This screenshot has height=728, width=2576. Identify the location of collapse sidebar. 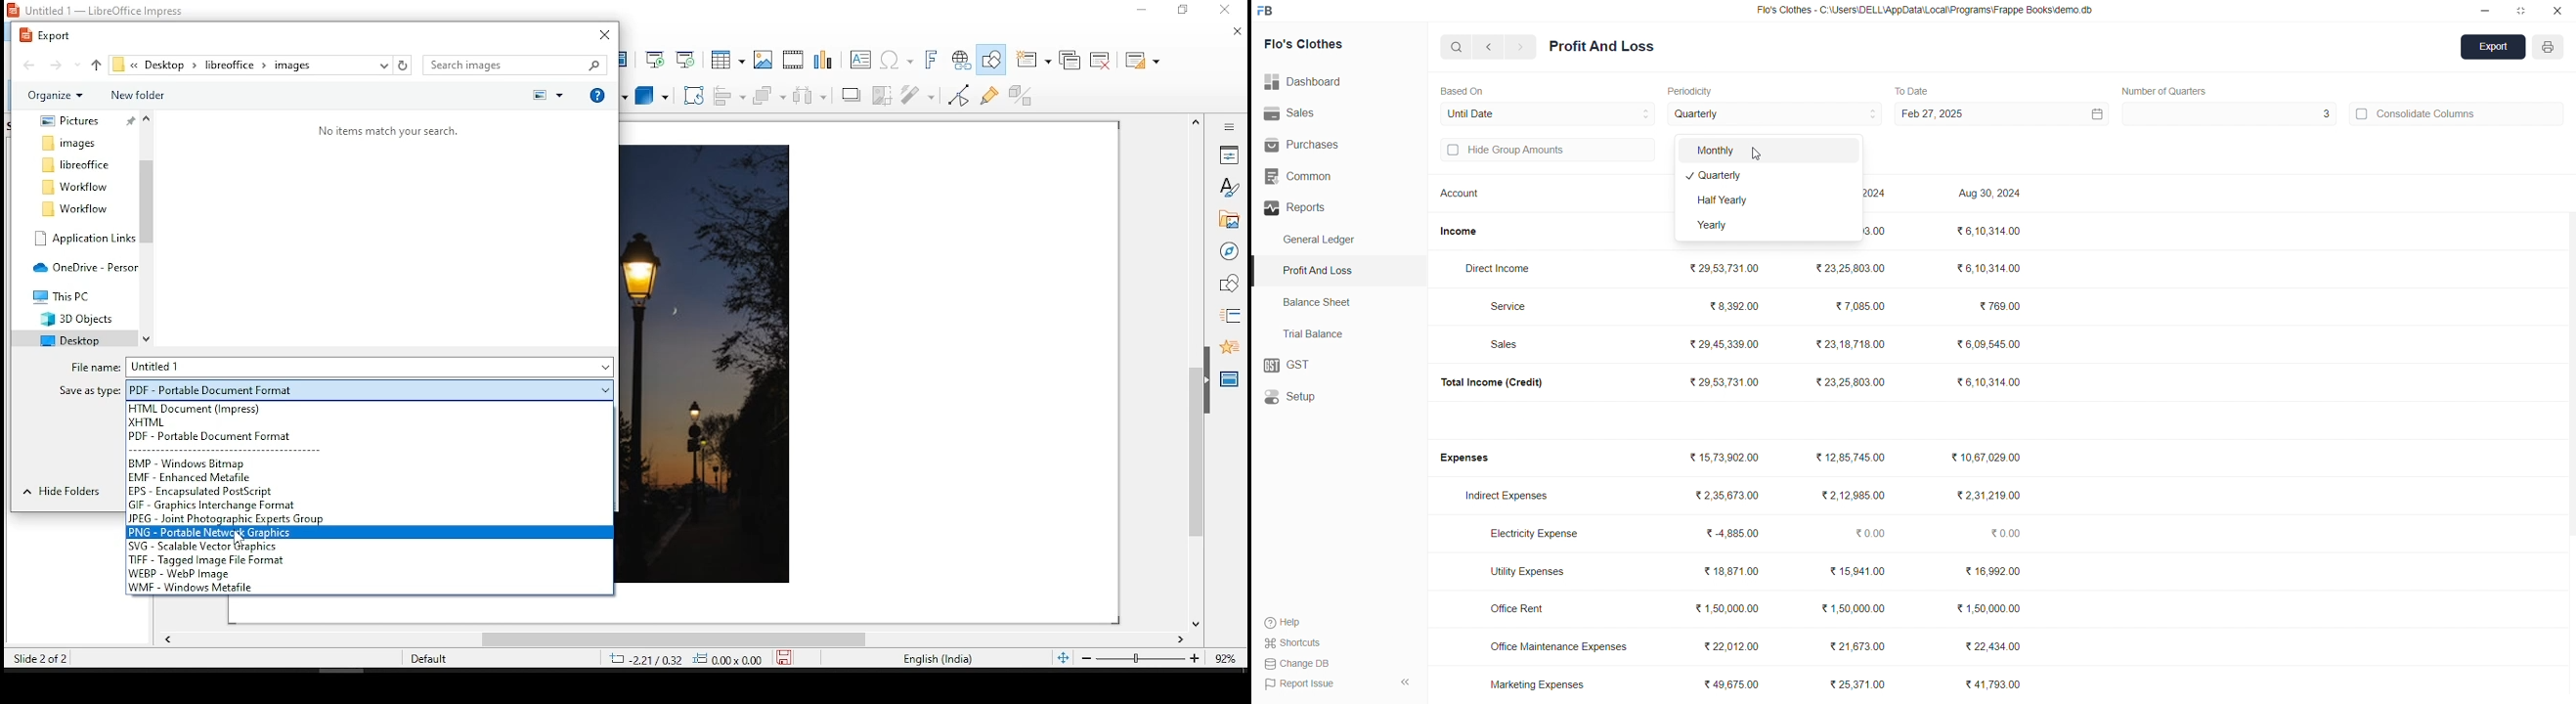
(1405, 683).